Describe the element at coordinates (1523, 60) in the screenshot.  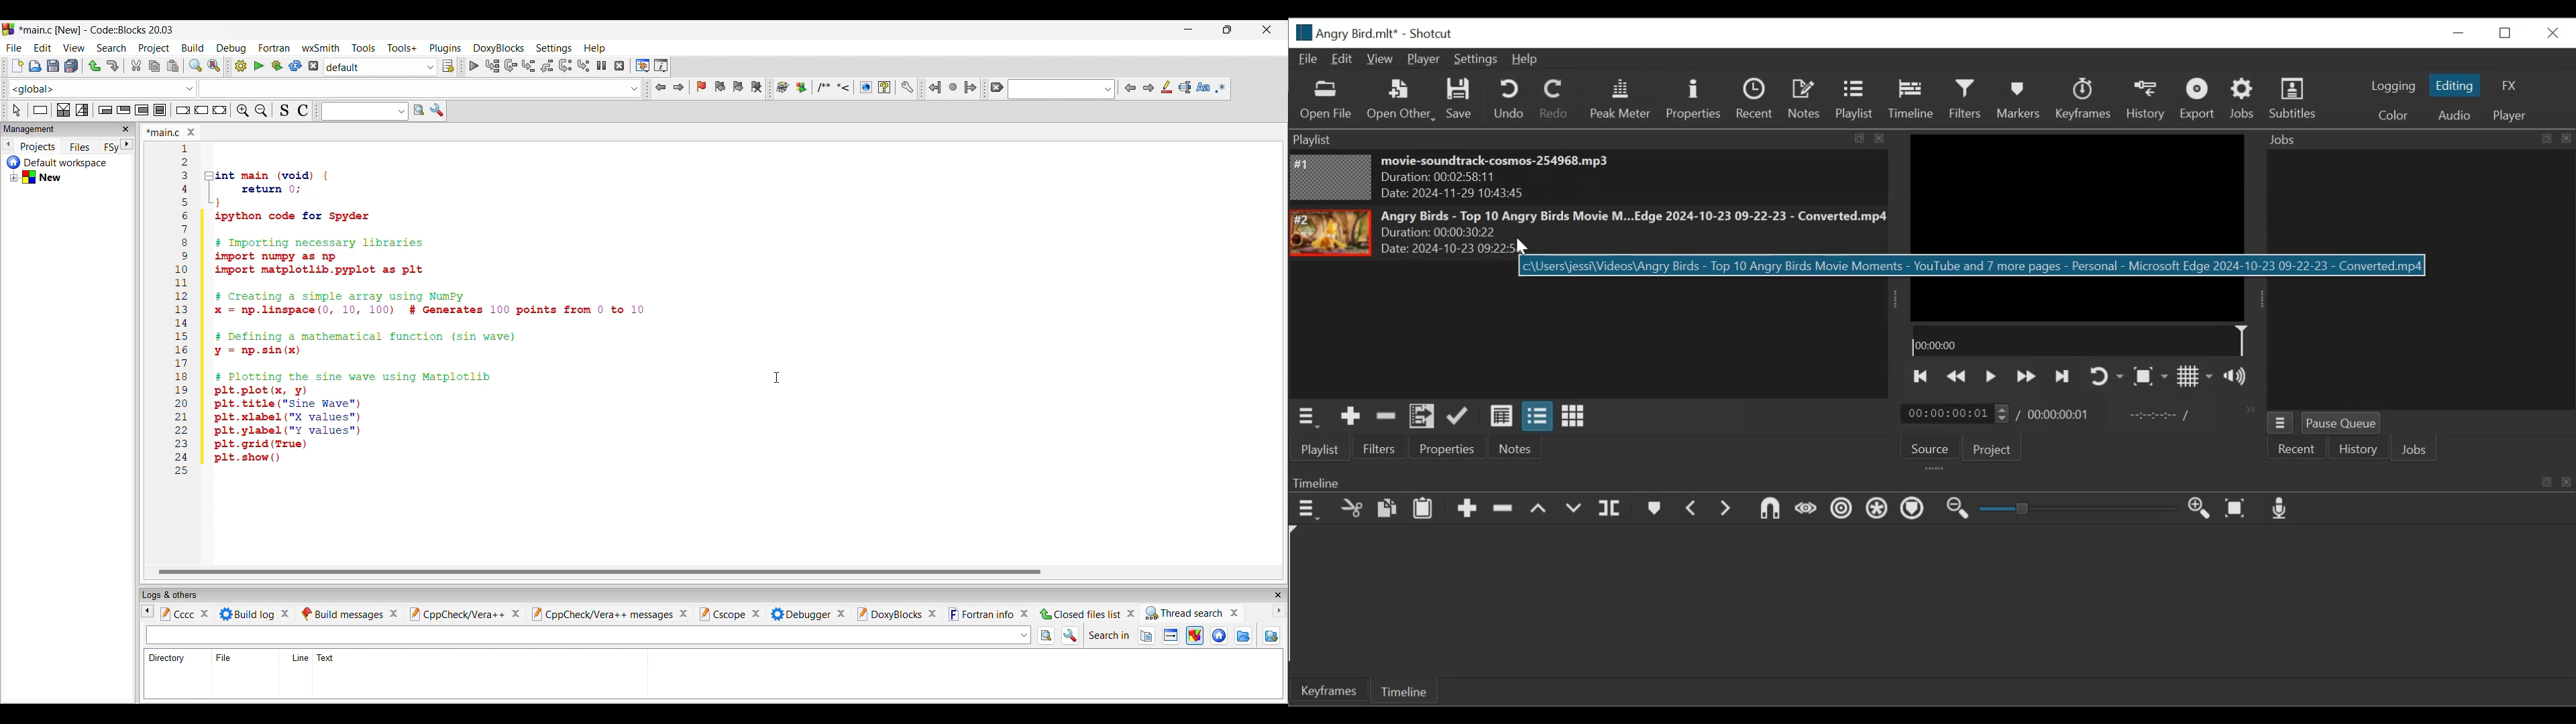
I see `Help` at that location.